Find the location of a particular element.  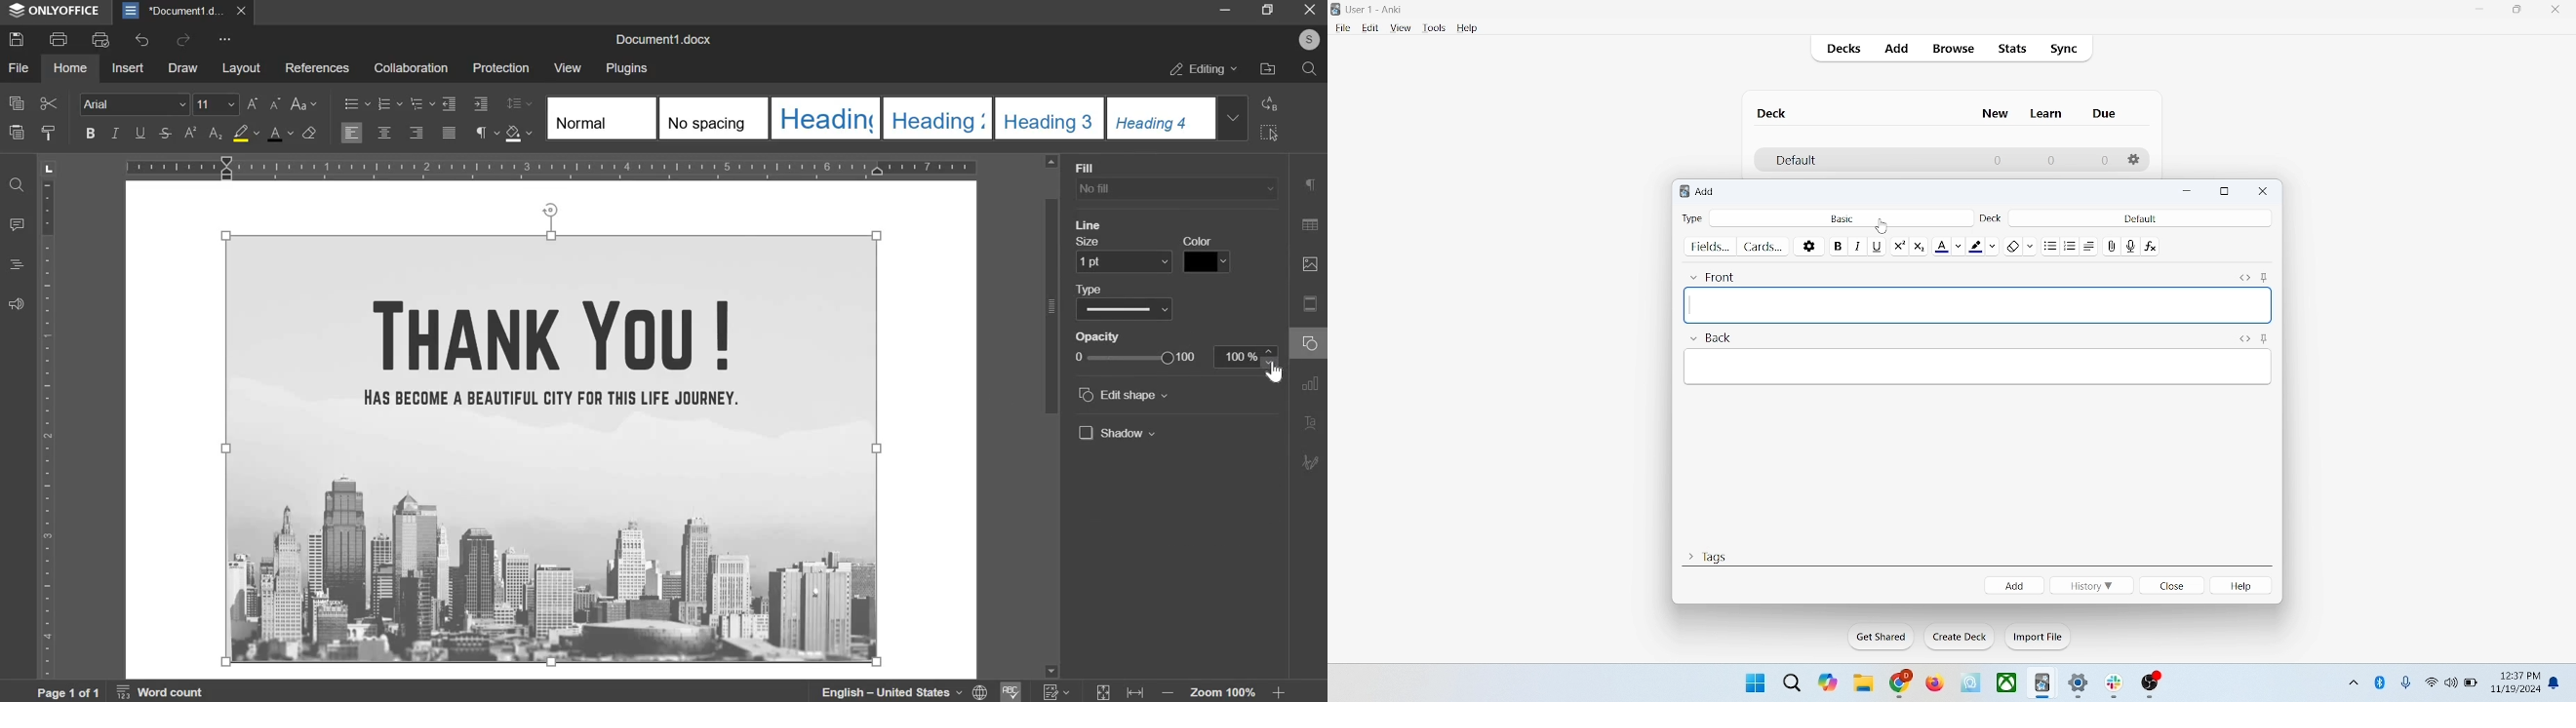

close is located at coordinates (2173, 587).